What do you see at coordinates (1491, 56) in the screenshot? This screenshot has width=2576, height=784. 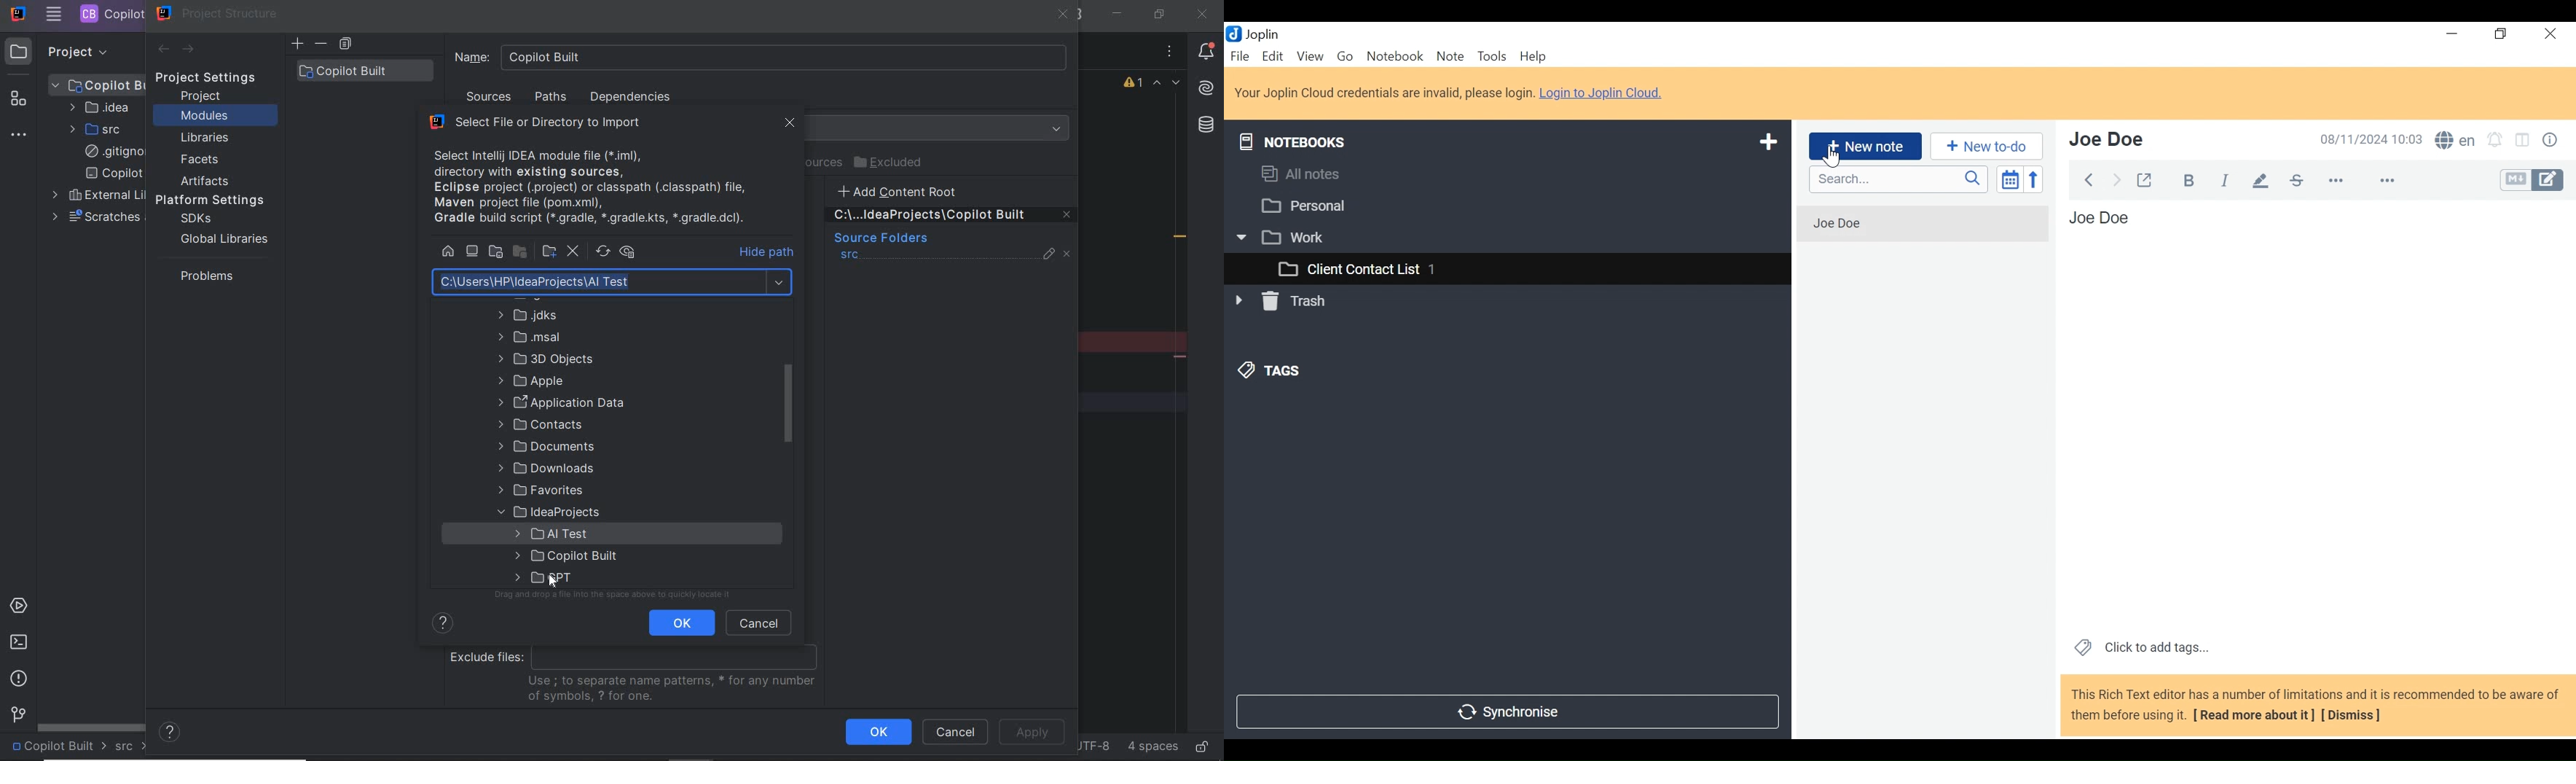 I see `Tools` at bounding box center [1491, 56].